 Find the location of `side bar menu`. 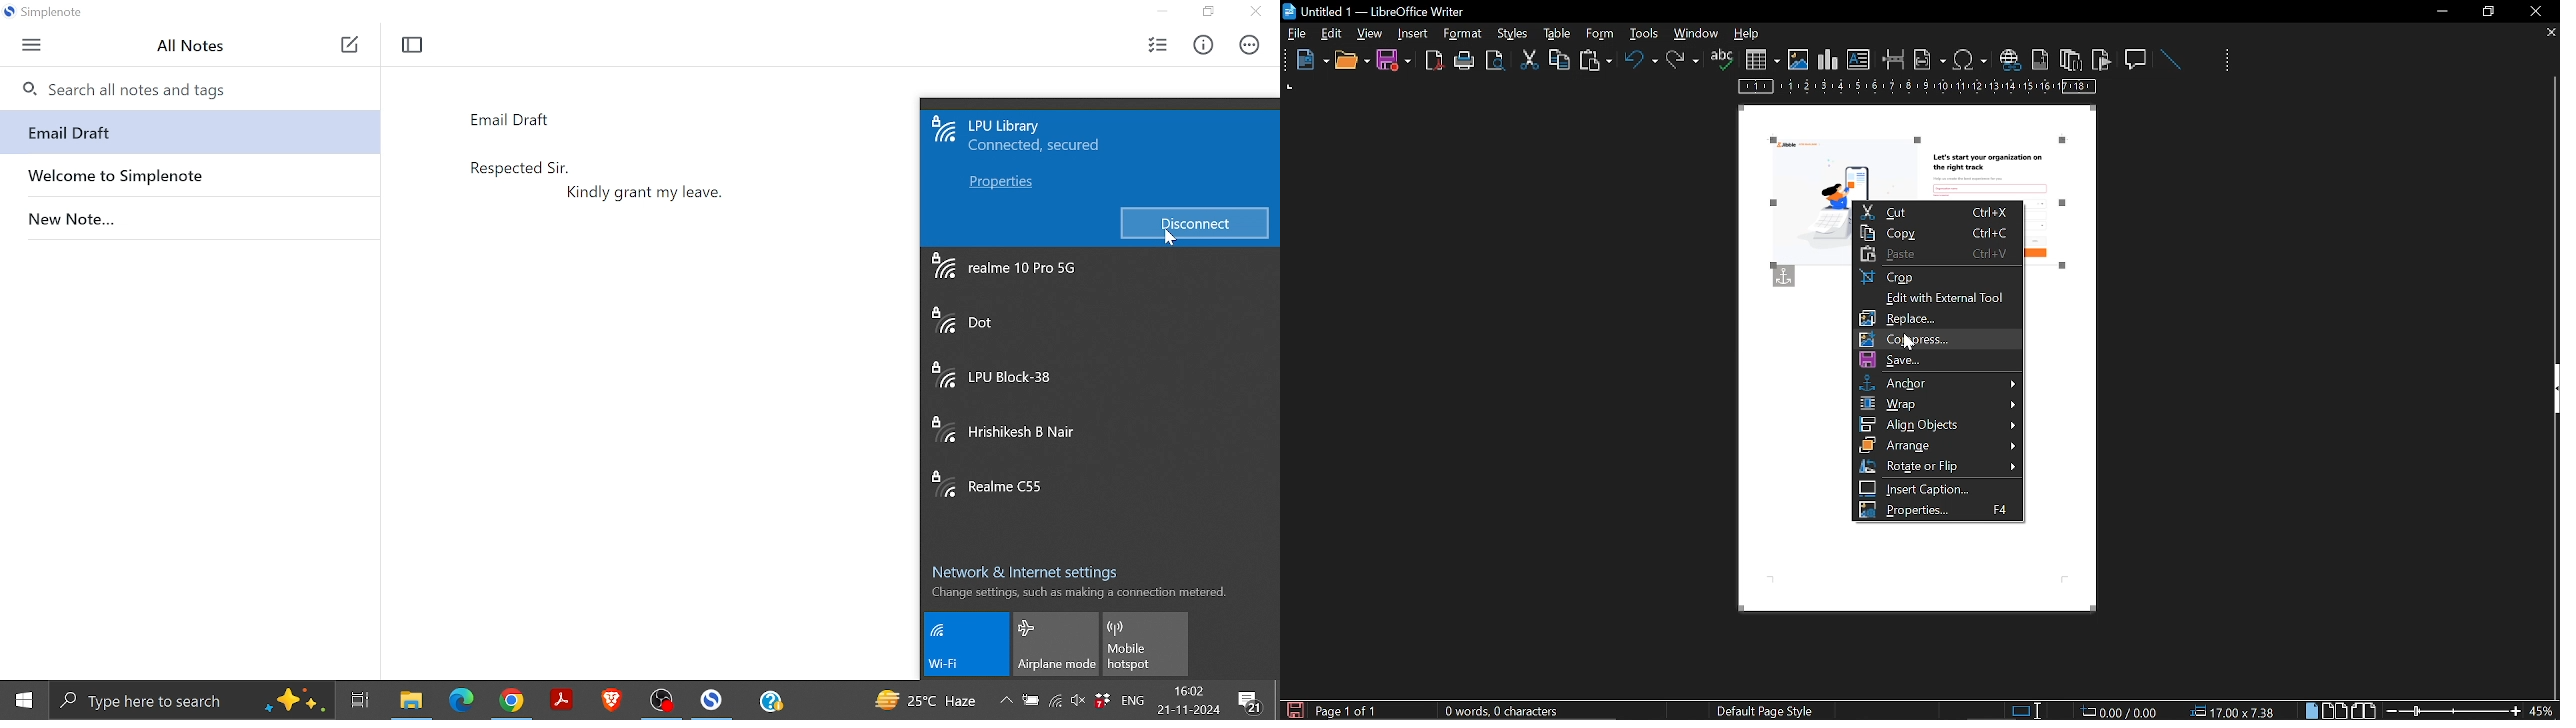

side bar menu is located at coordinates (2552, 389).